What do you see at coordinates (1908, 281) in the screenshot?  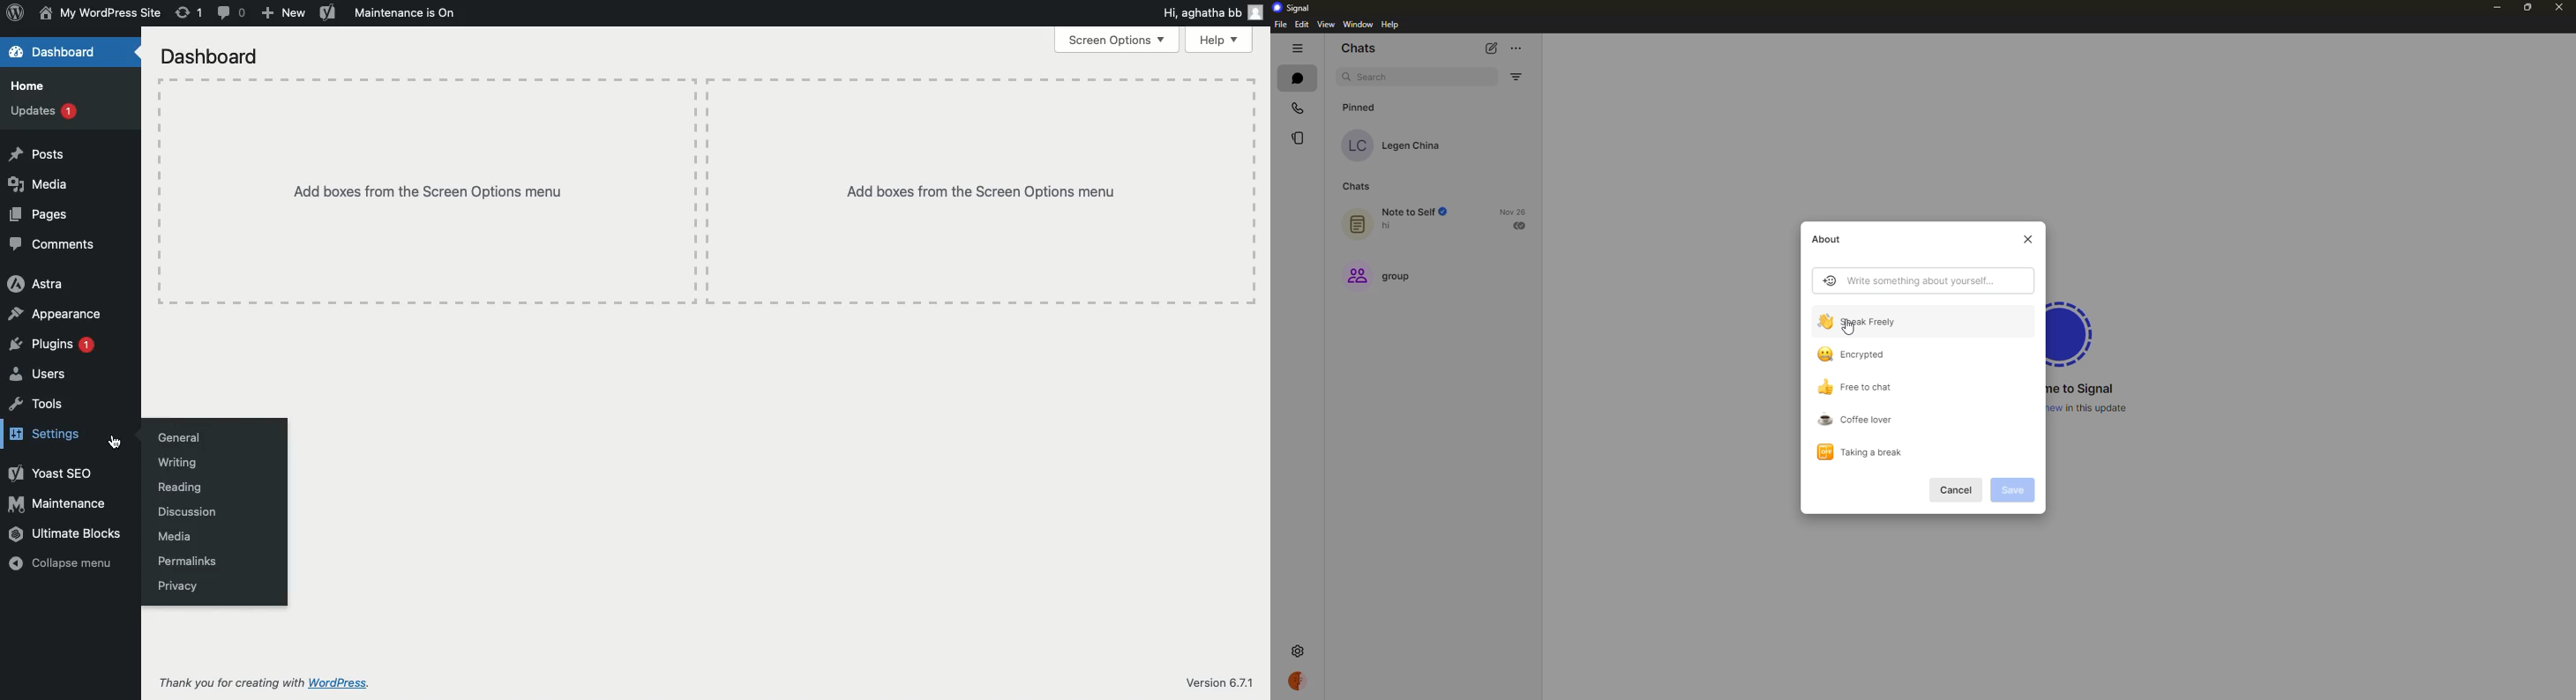 I see `write something` at bounding box center [1908, 281].